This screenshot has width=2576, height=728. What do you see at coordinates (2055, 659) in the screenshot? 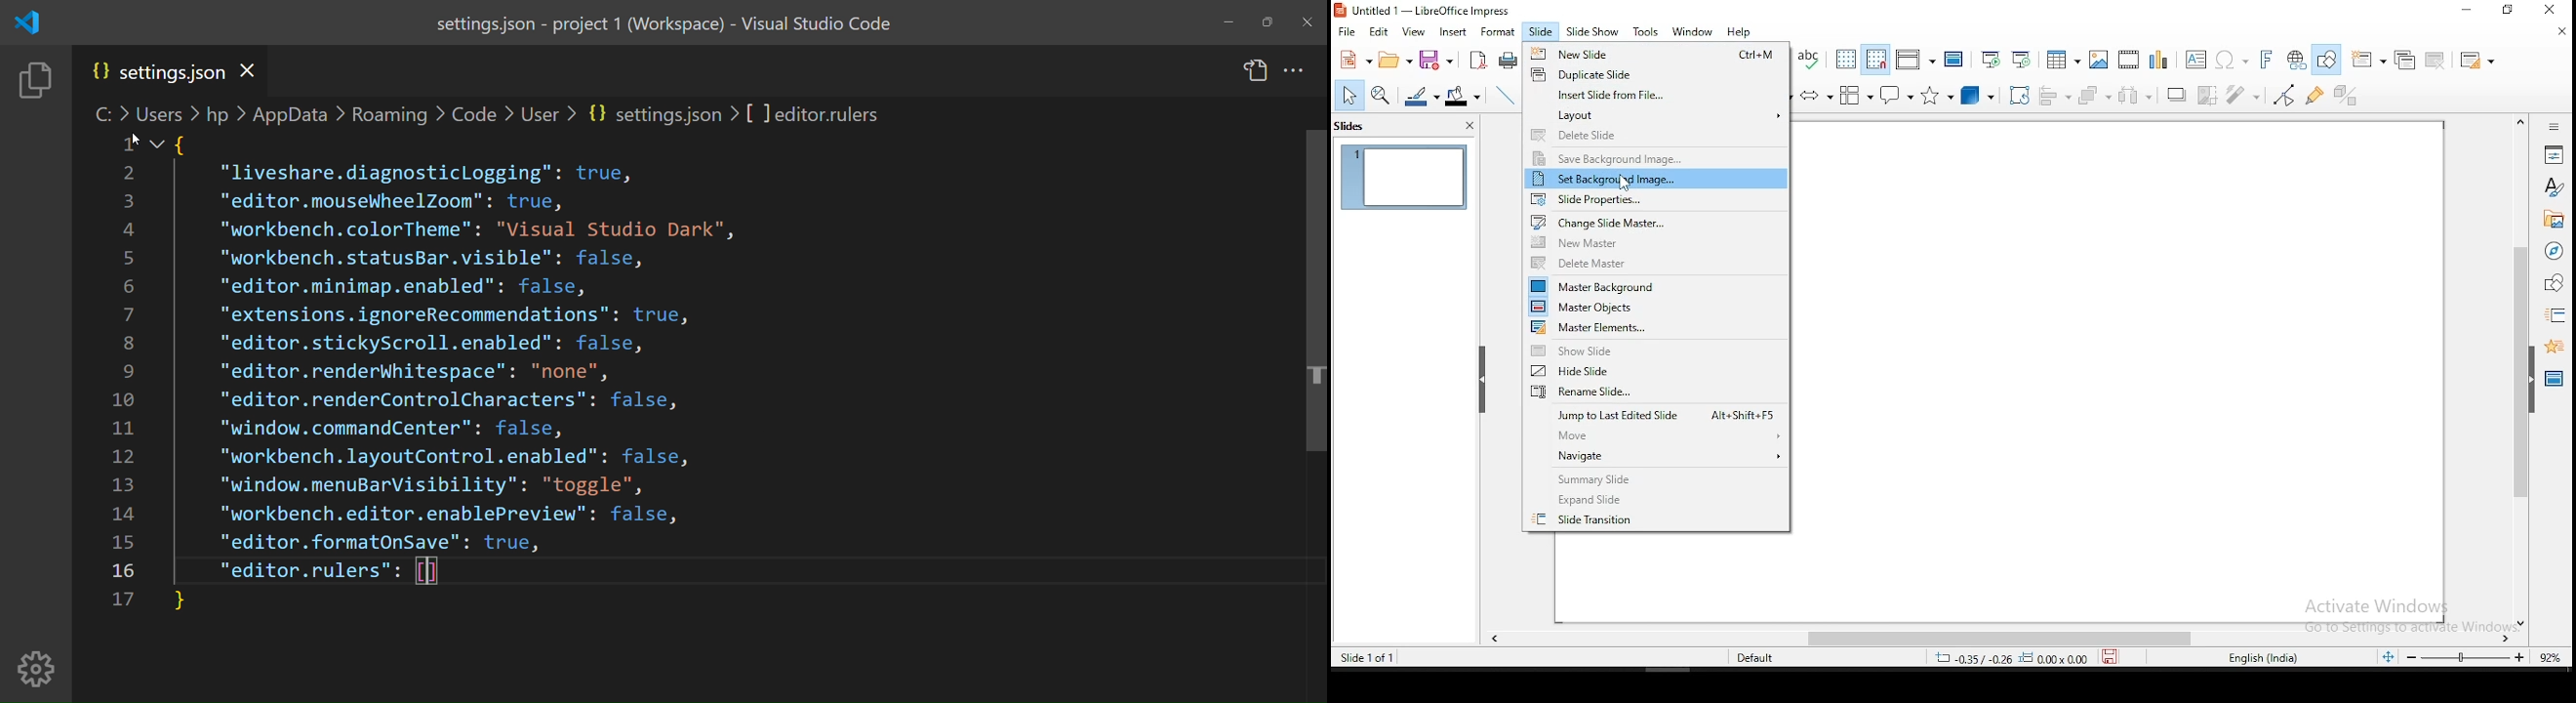
I see `0.00x0.00` at bounding box center [2055, 659].